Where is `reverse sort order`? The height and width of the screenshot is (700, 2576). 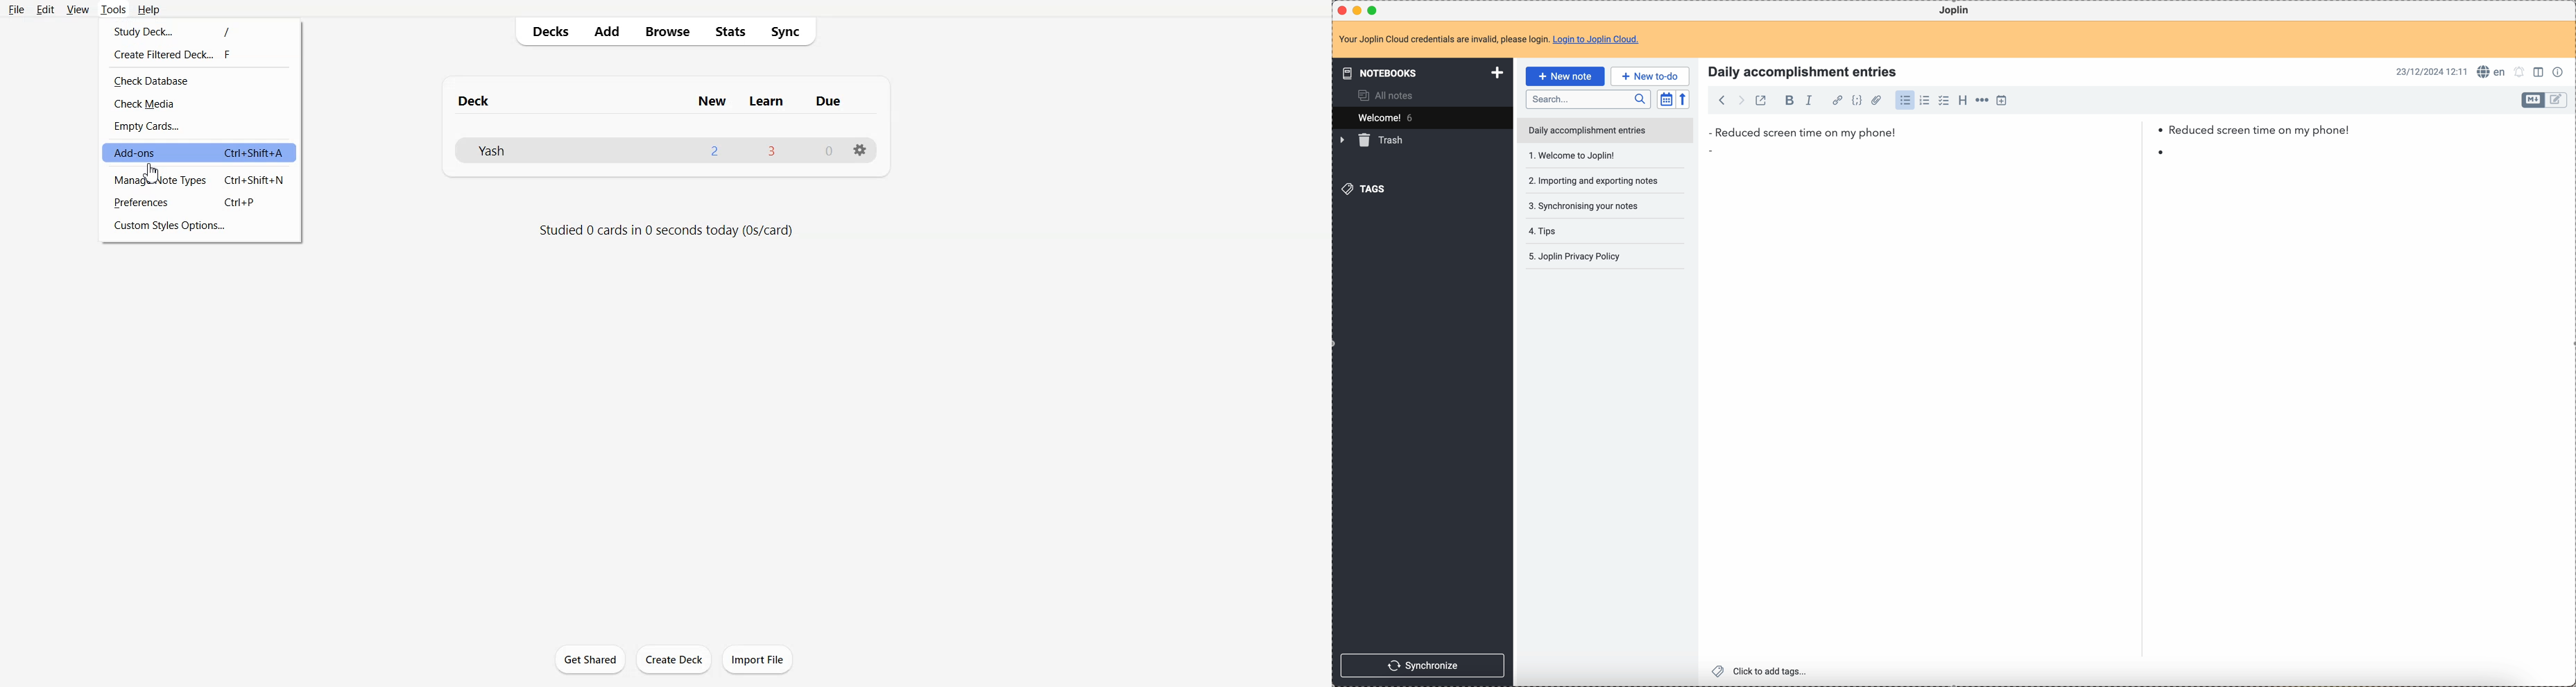 reverse sort order is located at coordinates (1682, 99).